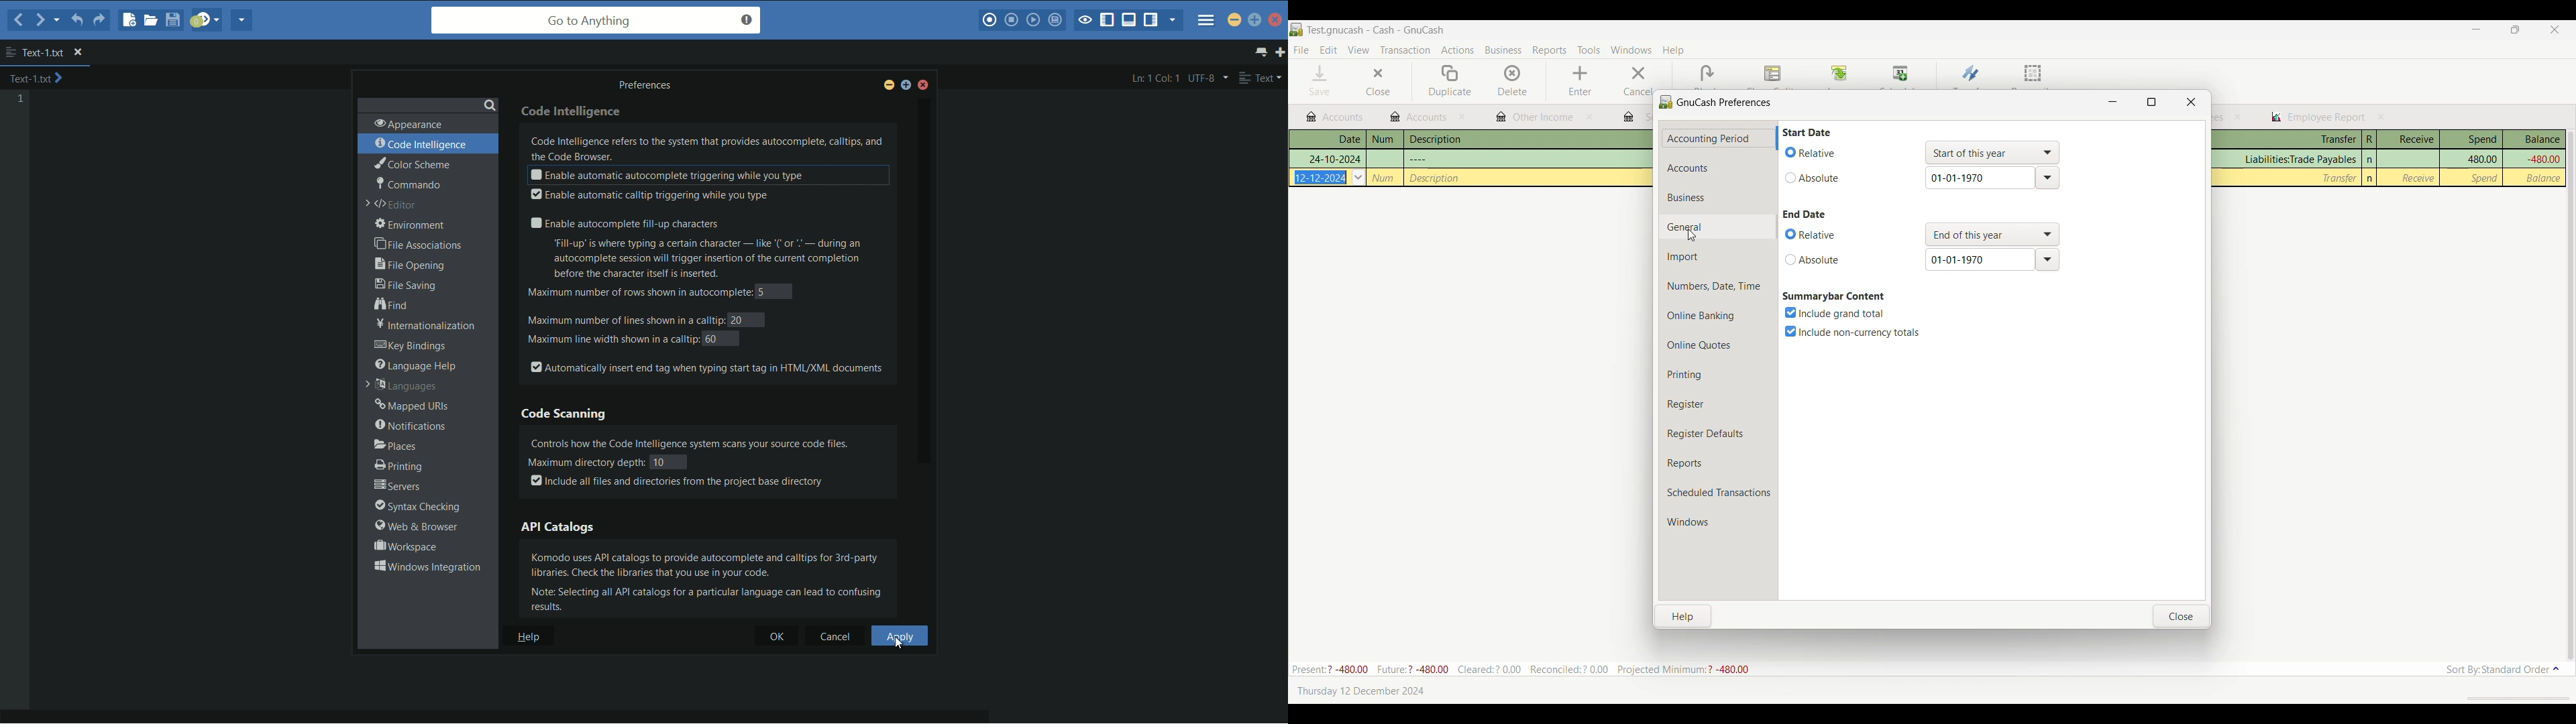 The height and width of the screenshot is (728, 2576). What do you see at coordinates (2288, 139) in the screenshot?
I see `Transfer column` at bounding box center [2288, 139].